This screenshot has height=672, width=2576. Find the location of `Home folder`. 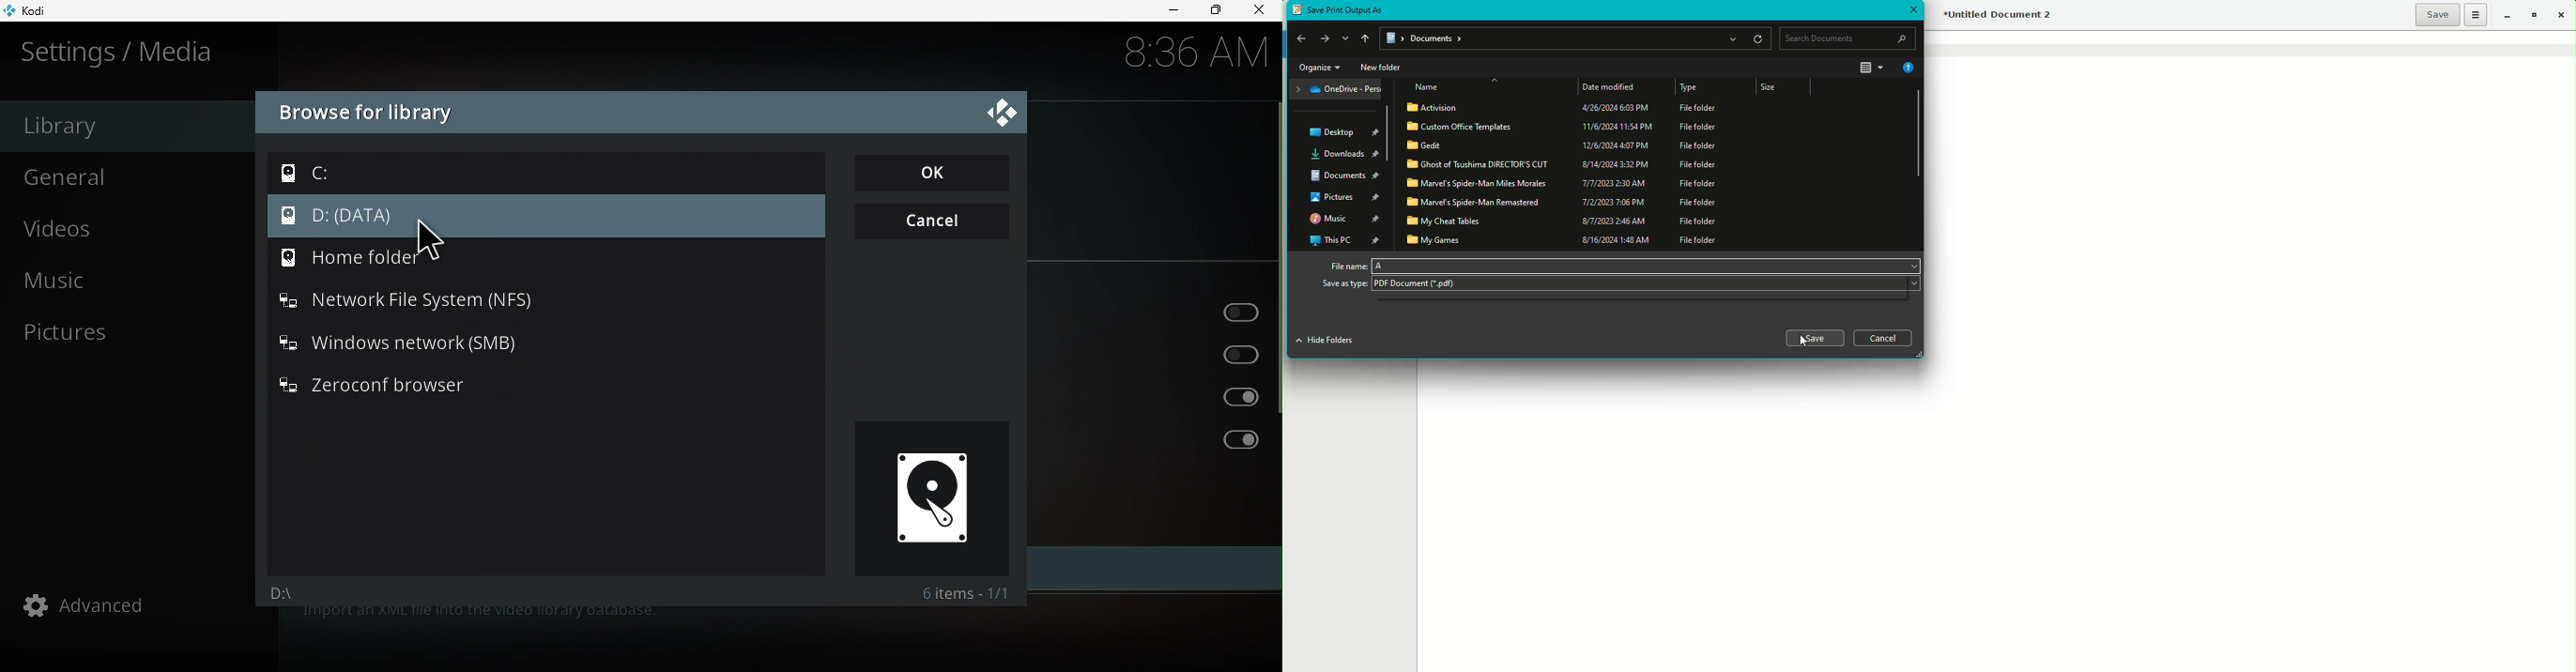

Home folder is located at coordinates (544, 261).